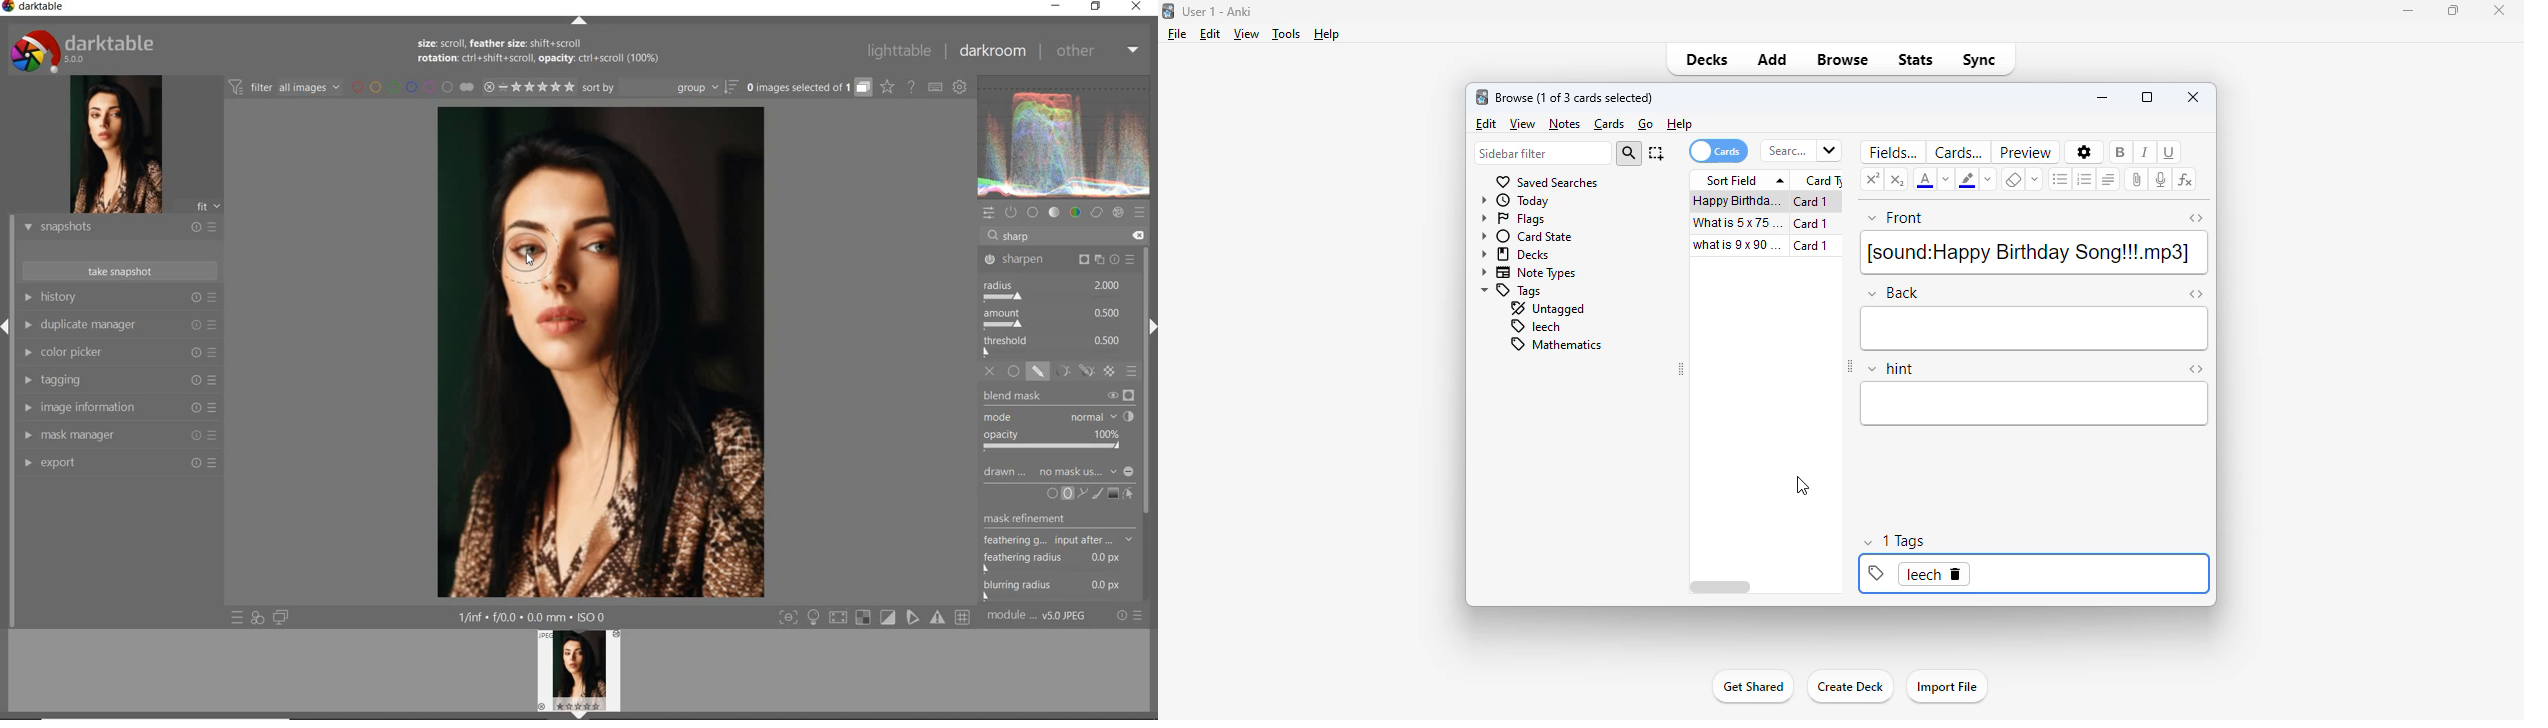 This screenshot has width=2548, height=728. I want to click on enable online help, so click(912, 88).